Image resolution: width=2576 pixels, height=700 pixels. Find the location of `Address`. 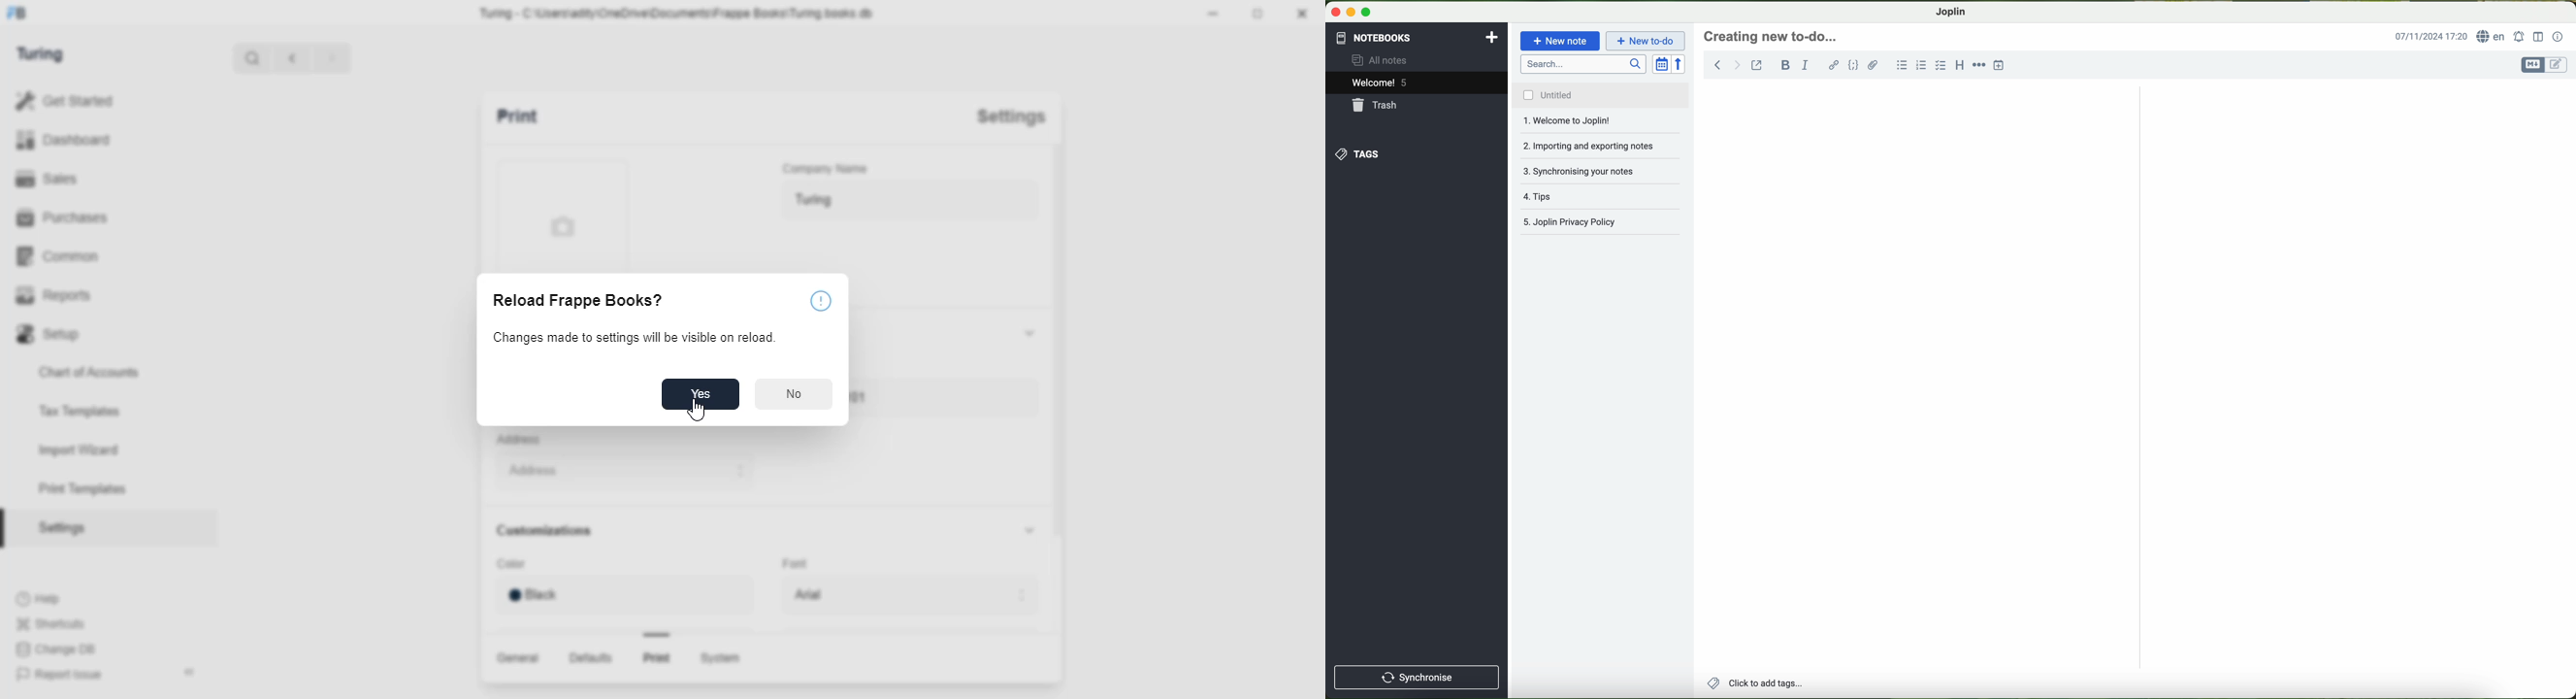

Address is located at coordinates (619, 472).